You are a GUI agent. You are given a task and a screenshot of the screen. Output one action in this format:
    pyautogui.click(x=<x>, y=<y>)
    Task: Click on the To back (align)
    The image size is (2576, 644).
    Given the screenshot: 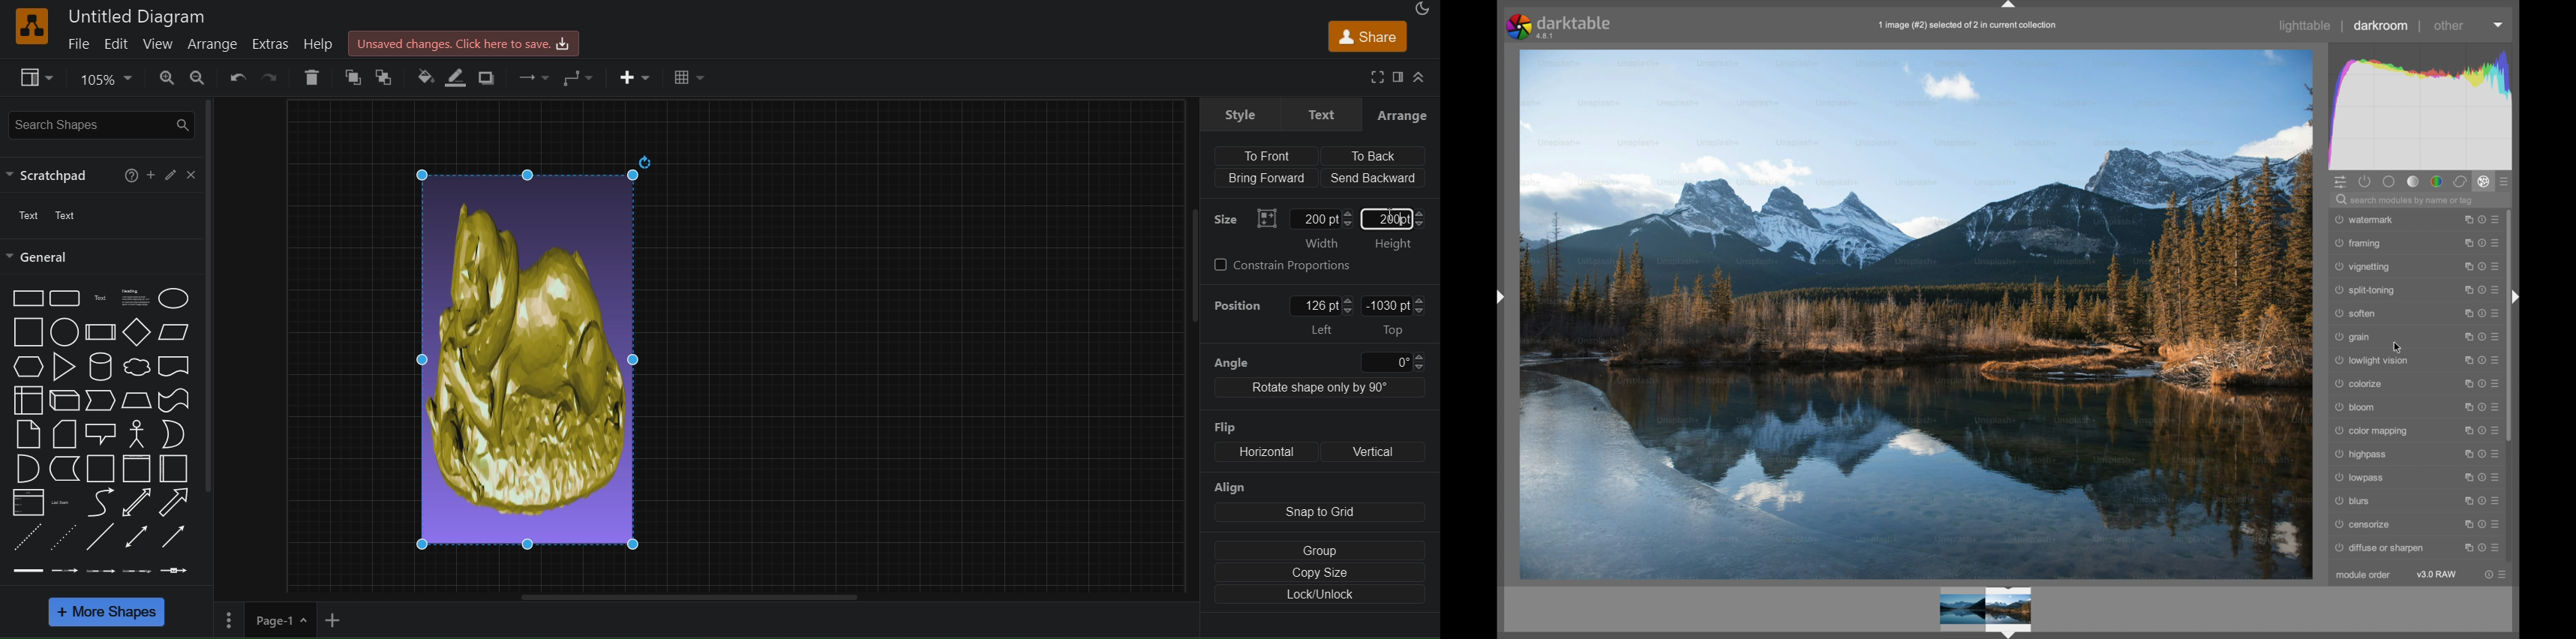 What is the action you would take?
    pyautogui.click(x=1377, y=156)
    